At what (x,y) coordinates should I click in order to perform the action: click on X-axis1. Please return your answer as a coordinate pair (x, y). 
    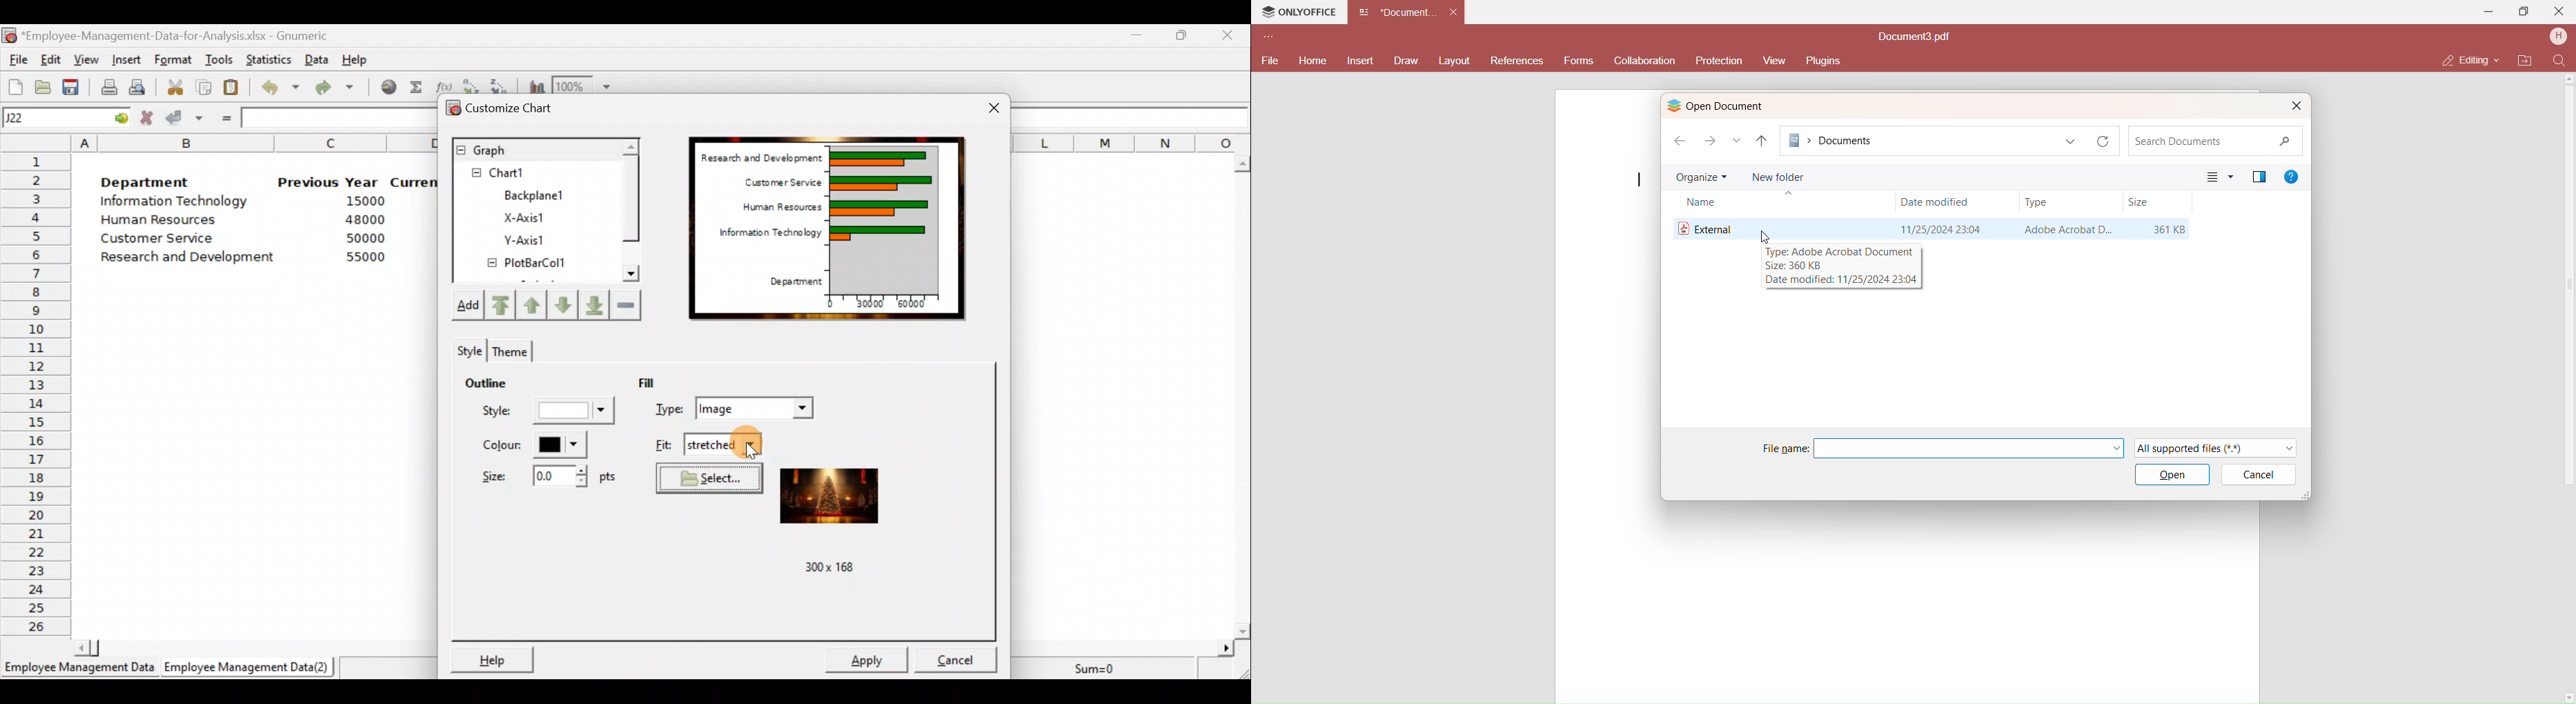
    Looking at the image, I should click on (533, 216).